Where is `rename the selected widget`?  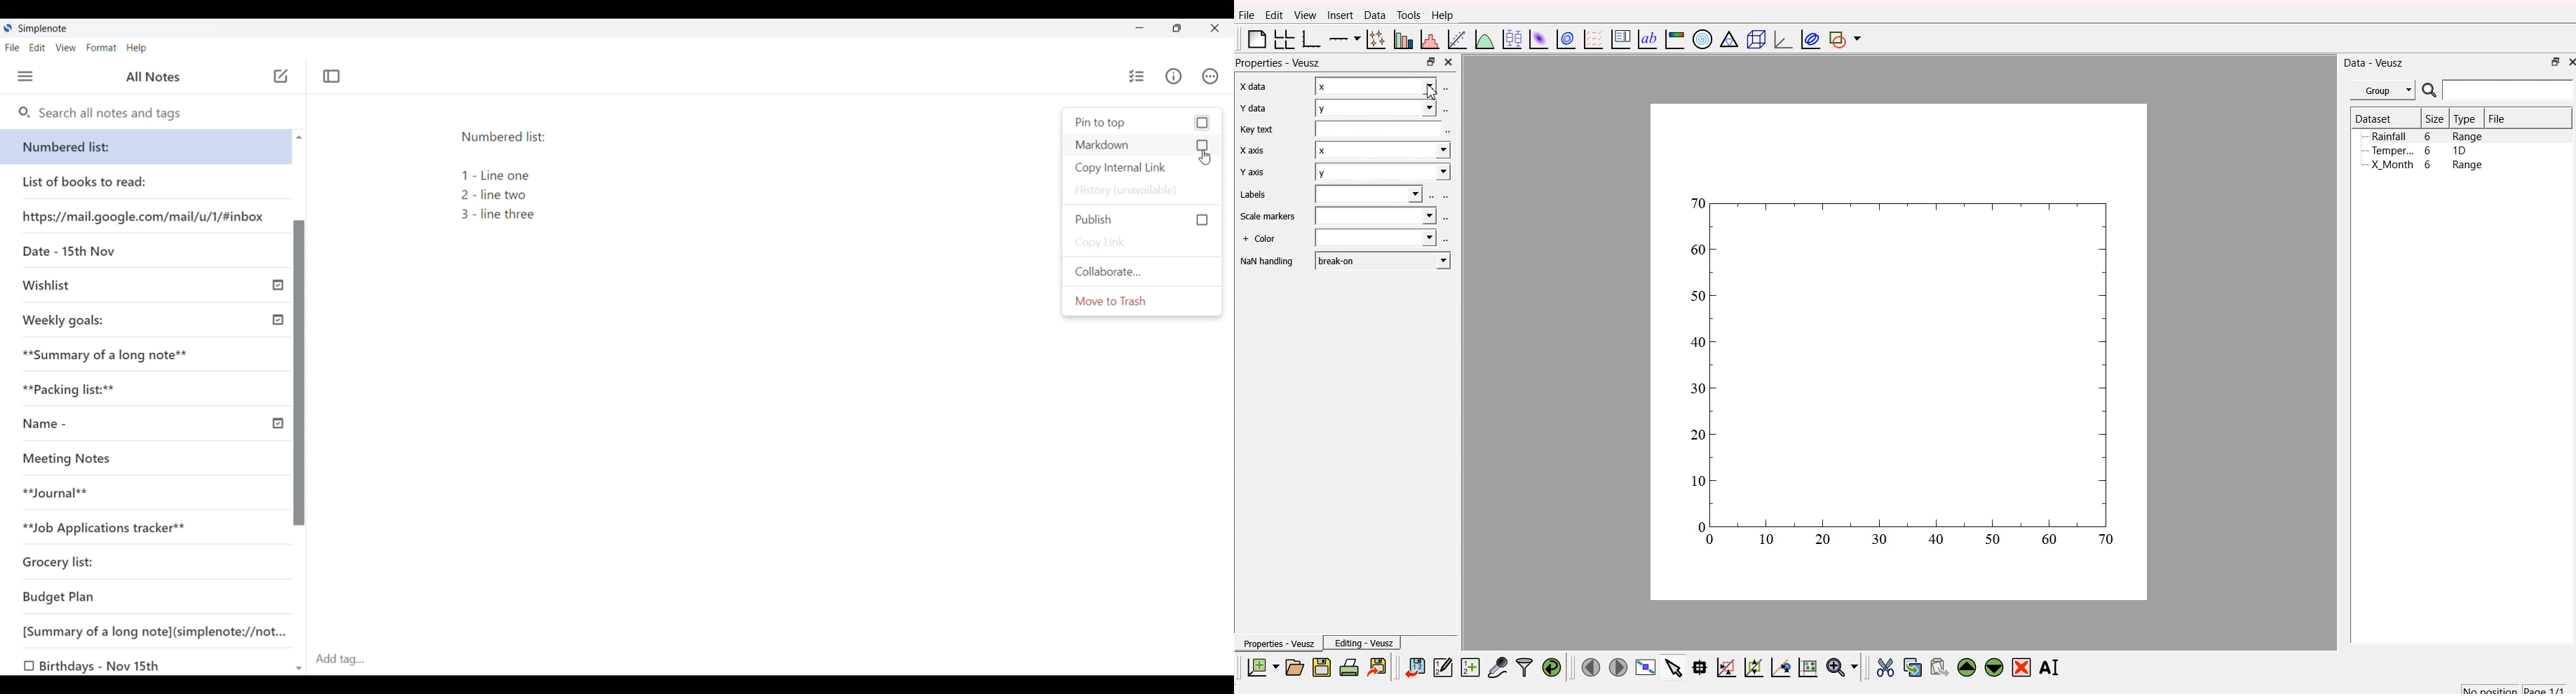 rename the selected widget is located at coordinates (2052, 667).